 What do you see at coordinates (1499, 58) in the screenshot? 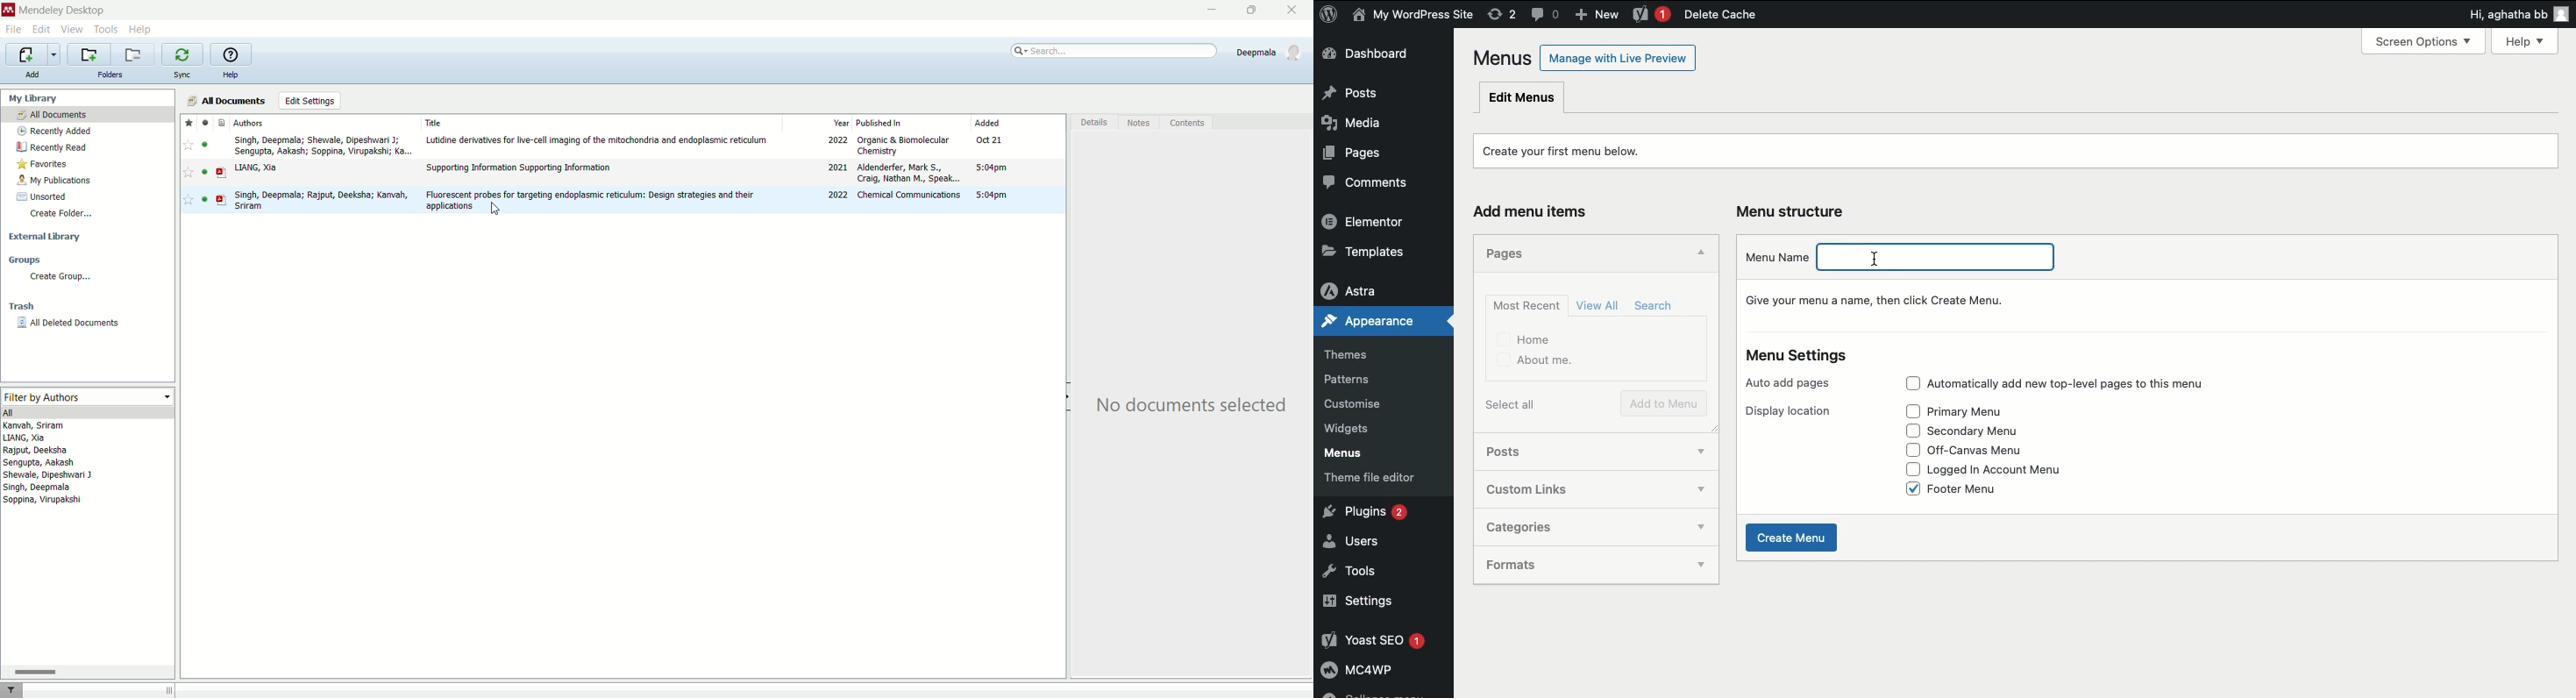
I see `Menus` at bounding box center [1499, 58].